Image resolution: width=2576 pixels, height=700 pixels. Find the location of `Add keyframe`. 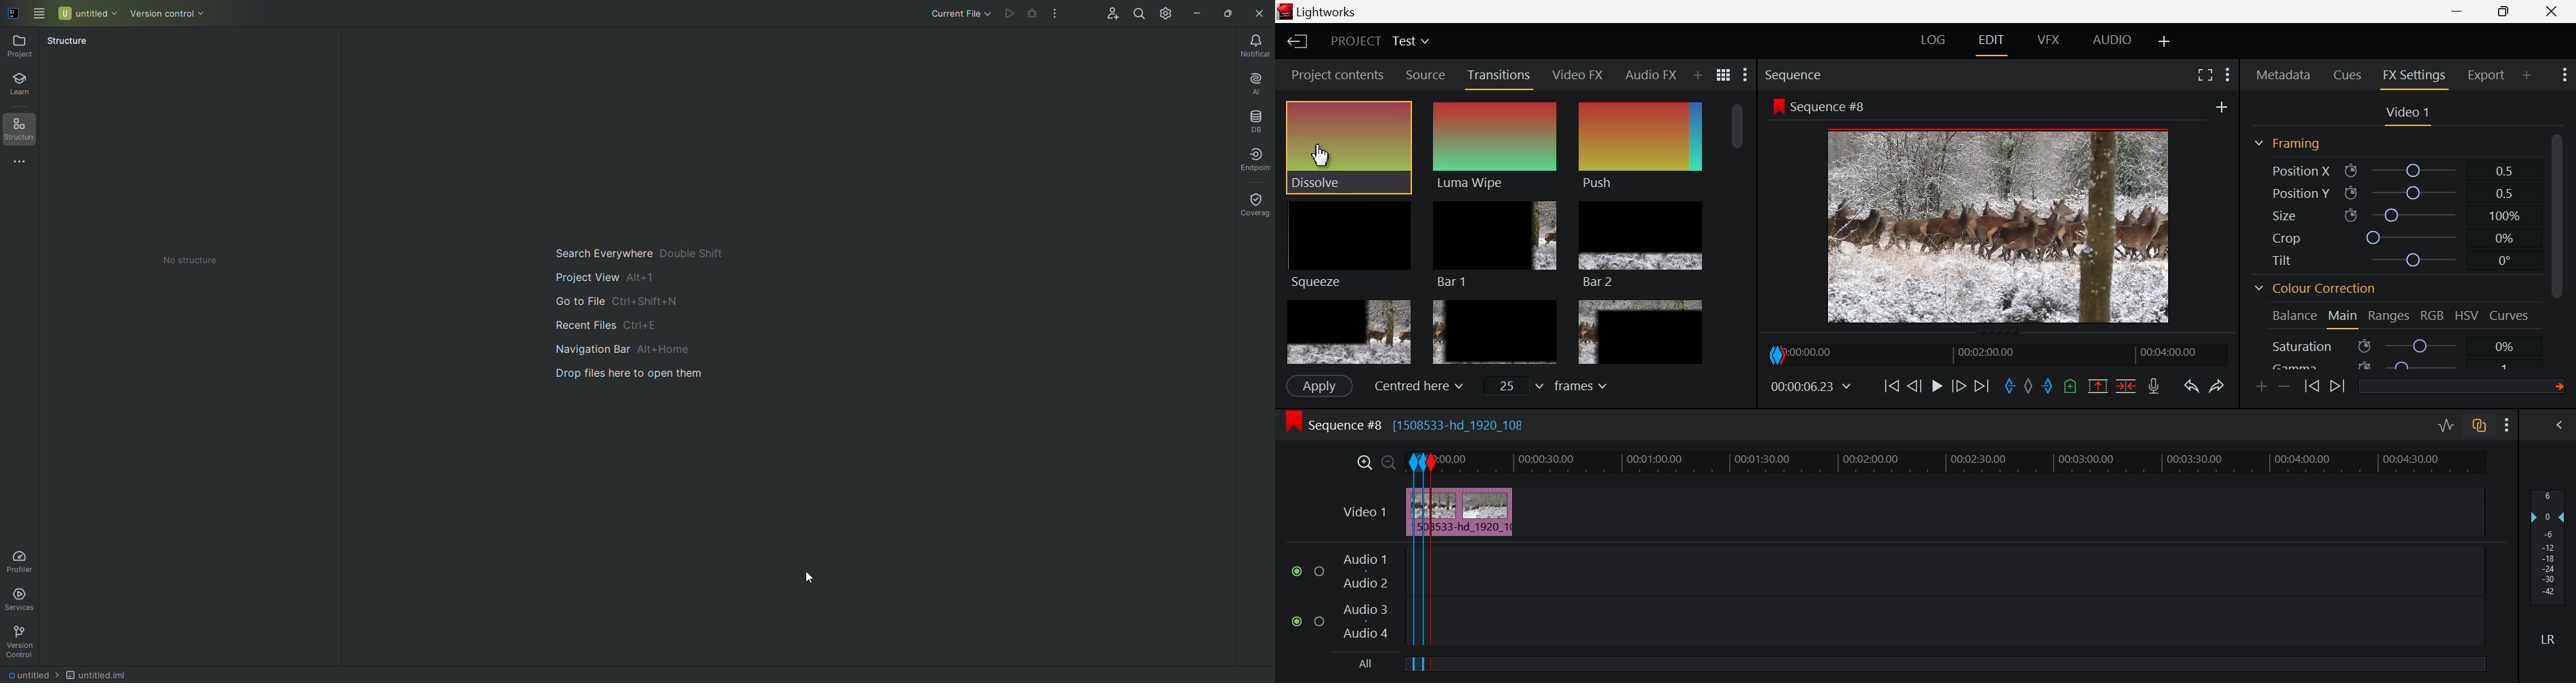

Add keyframe is located at coordinates (2263, 386).